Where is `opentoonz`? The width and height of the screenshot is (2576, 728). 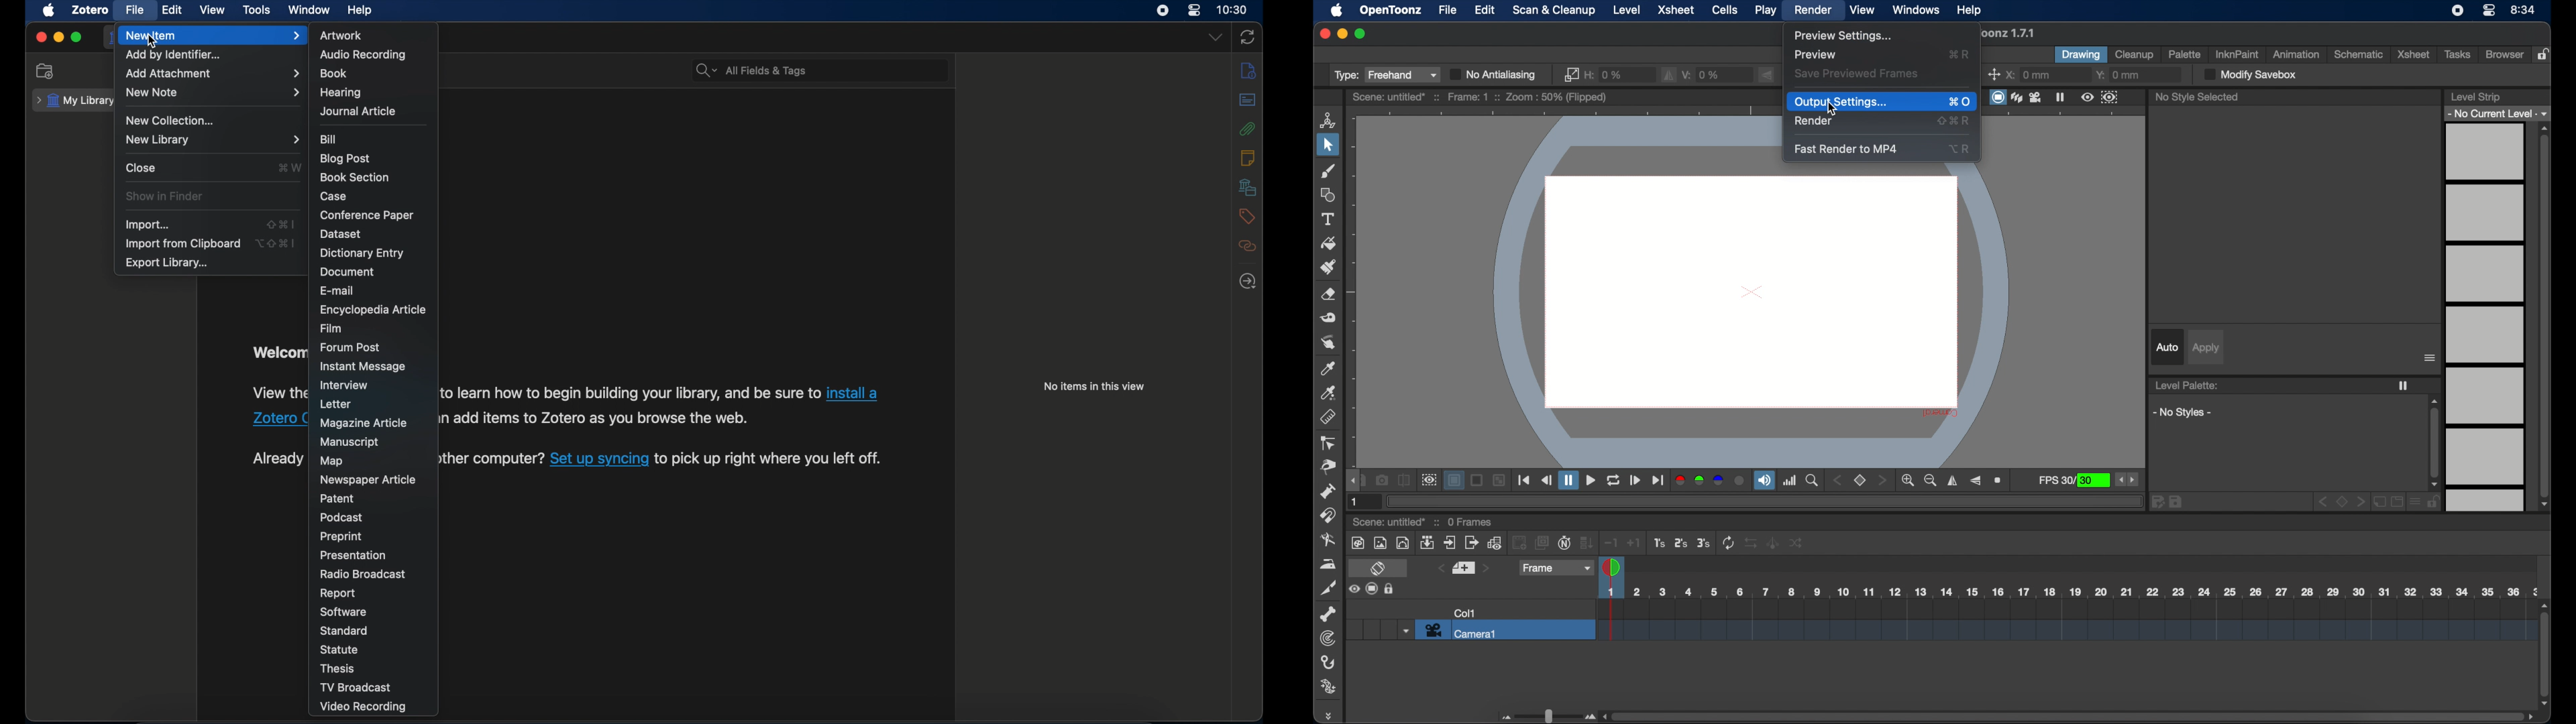 opentoonz is located at coordinates (1392, 11).